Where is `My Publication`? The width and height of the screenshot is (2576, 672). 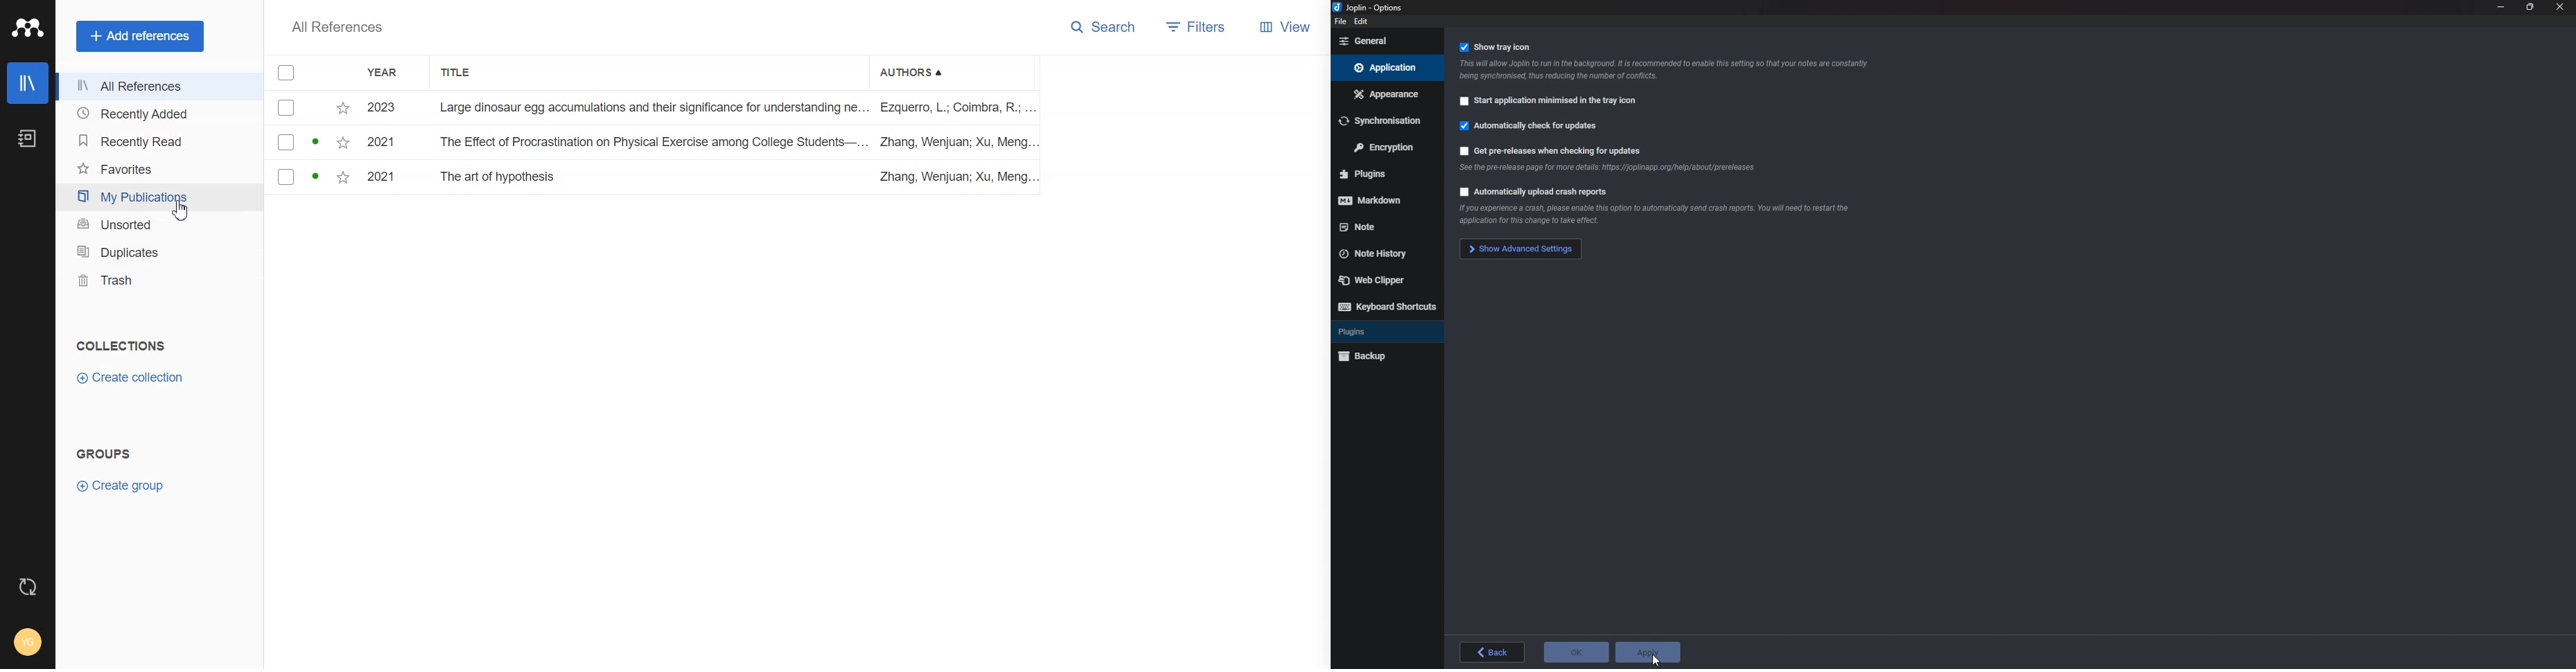 My Publication is located at coordinates (154, 197).